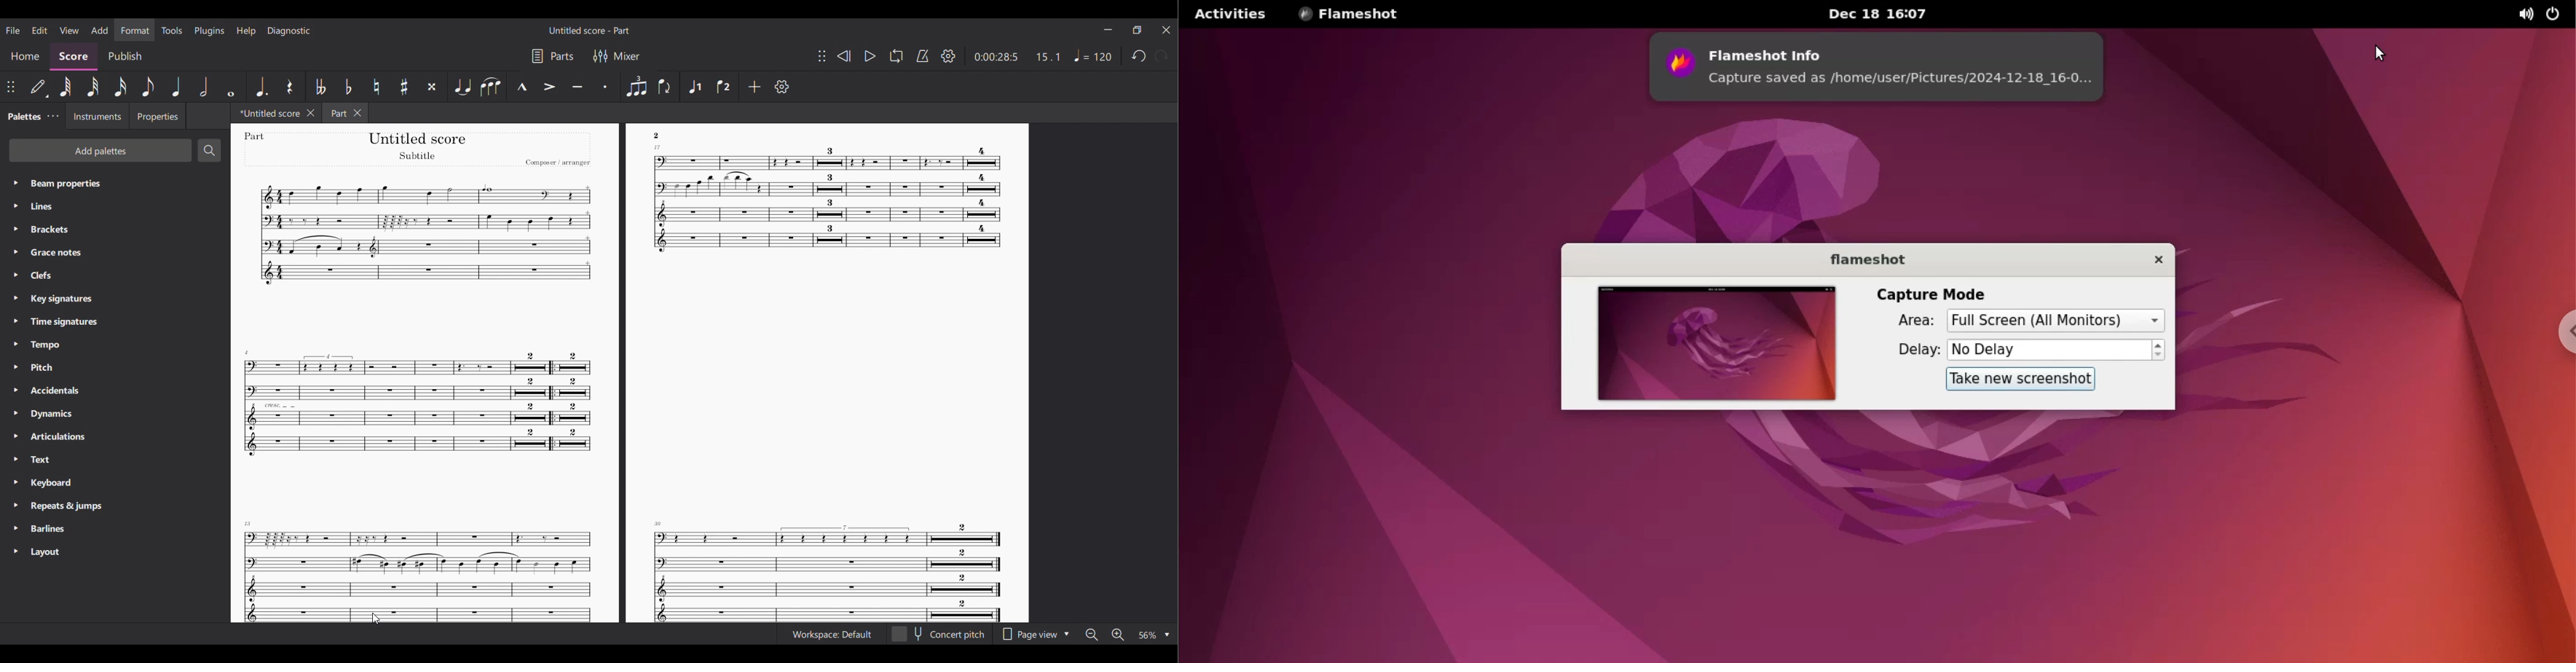 The width and height of the screenshot is (2576, 672). I want to click on Search, so click(209, 150).